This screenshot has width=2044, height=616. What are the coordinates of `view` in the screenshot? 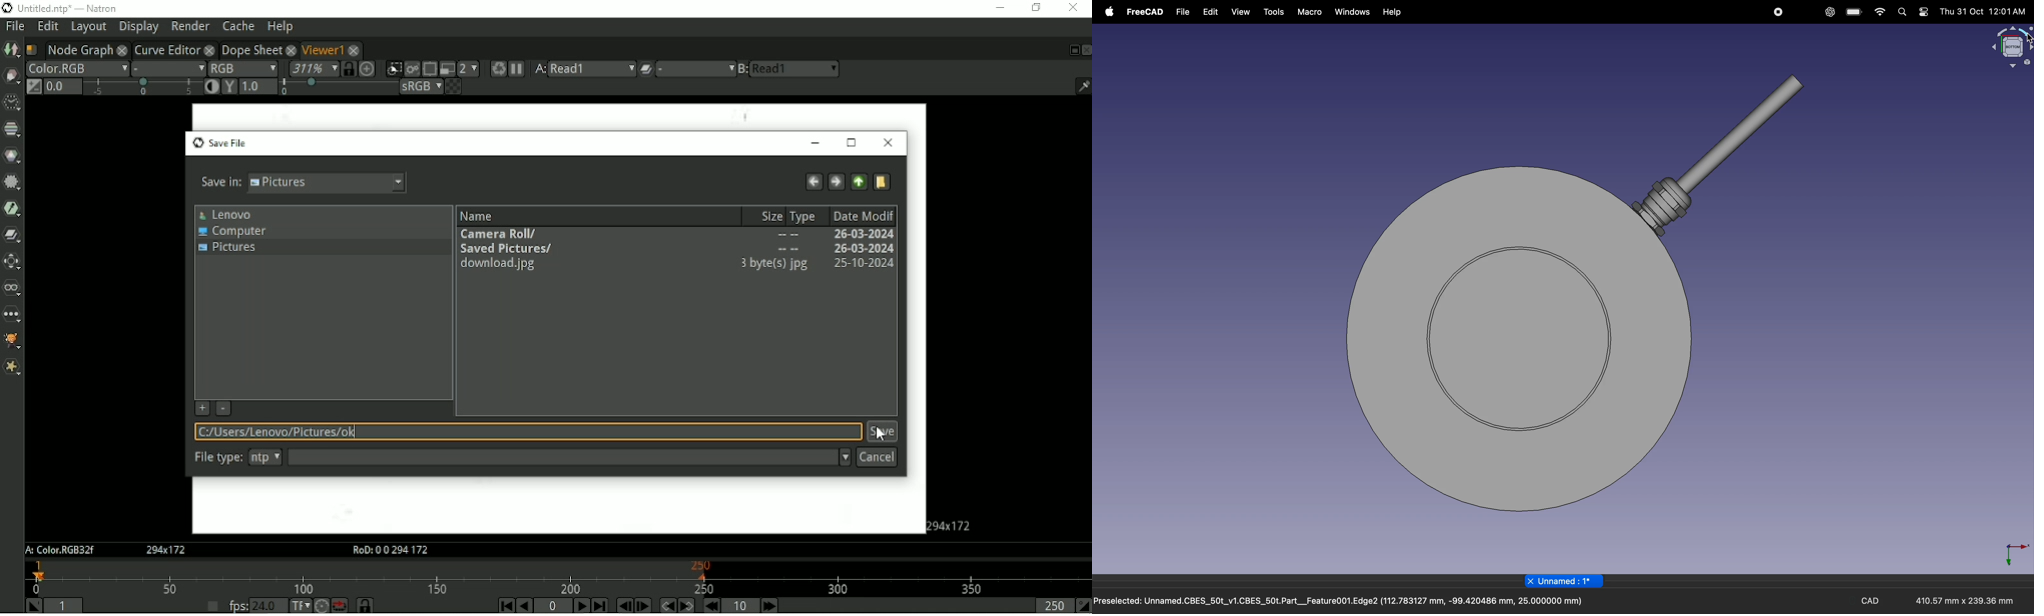 It's located at (1239, 12).